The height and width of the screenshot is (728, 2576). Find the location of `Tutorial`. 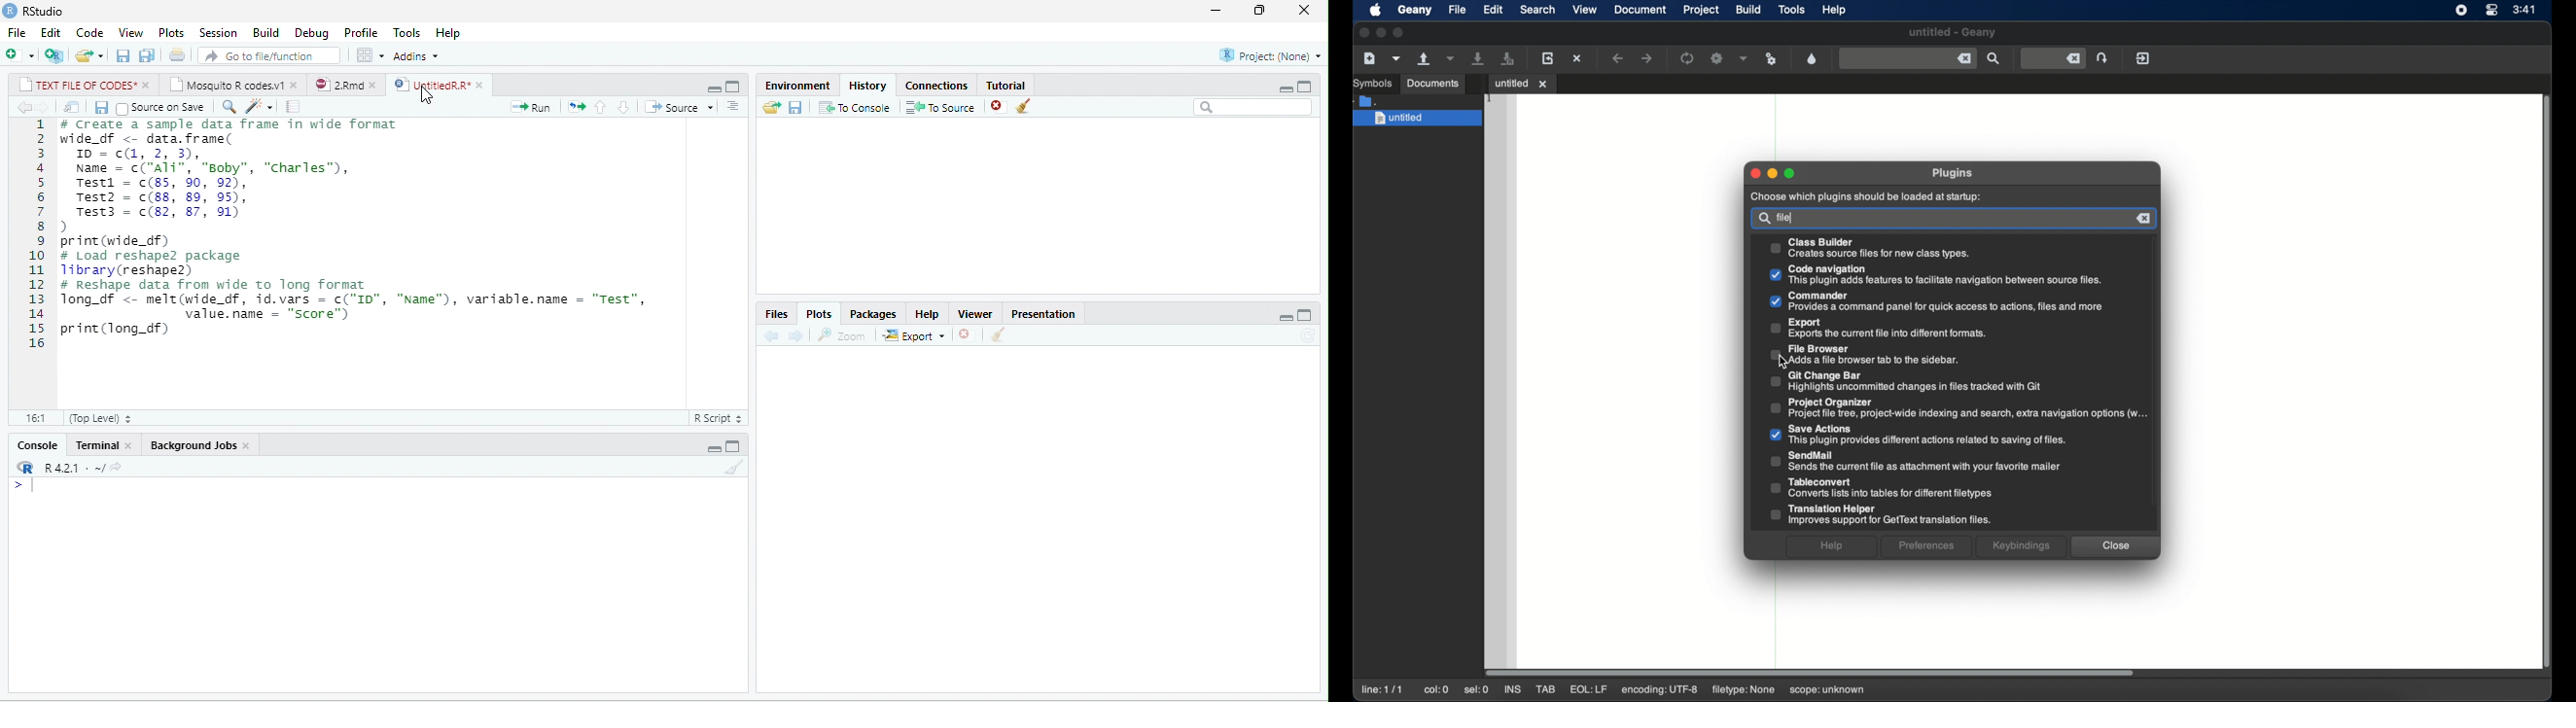

Tutorial is located at coordinates (1006, 85).